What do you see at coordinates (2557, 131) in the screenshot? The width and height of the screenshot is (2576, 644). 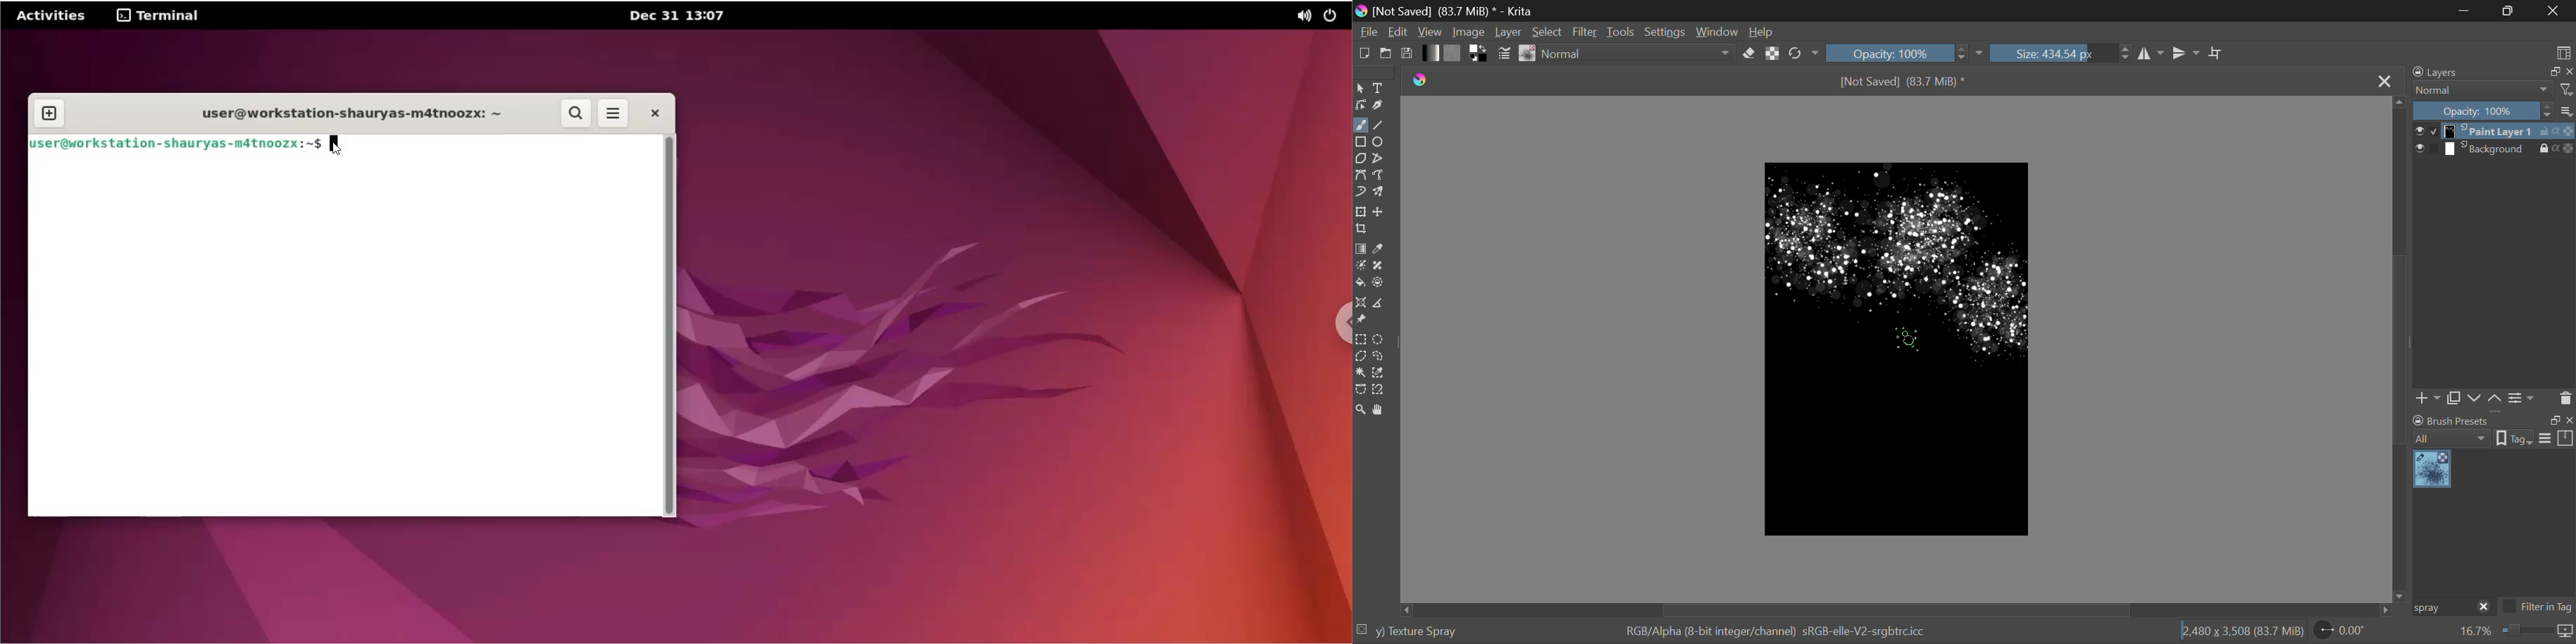 I see `actions` at bounding box center [2557, 131].